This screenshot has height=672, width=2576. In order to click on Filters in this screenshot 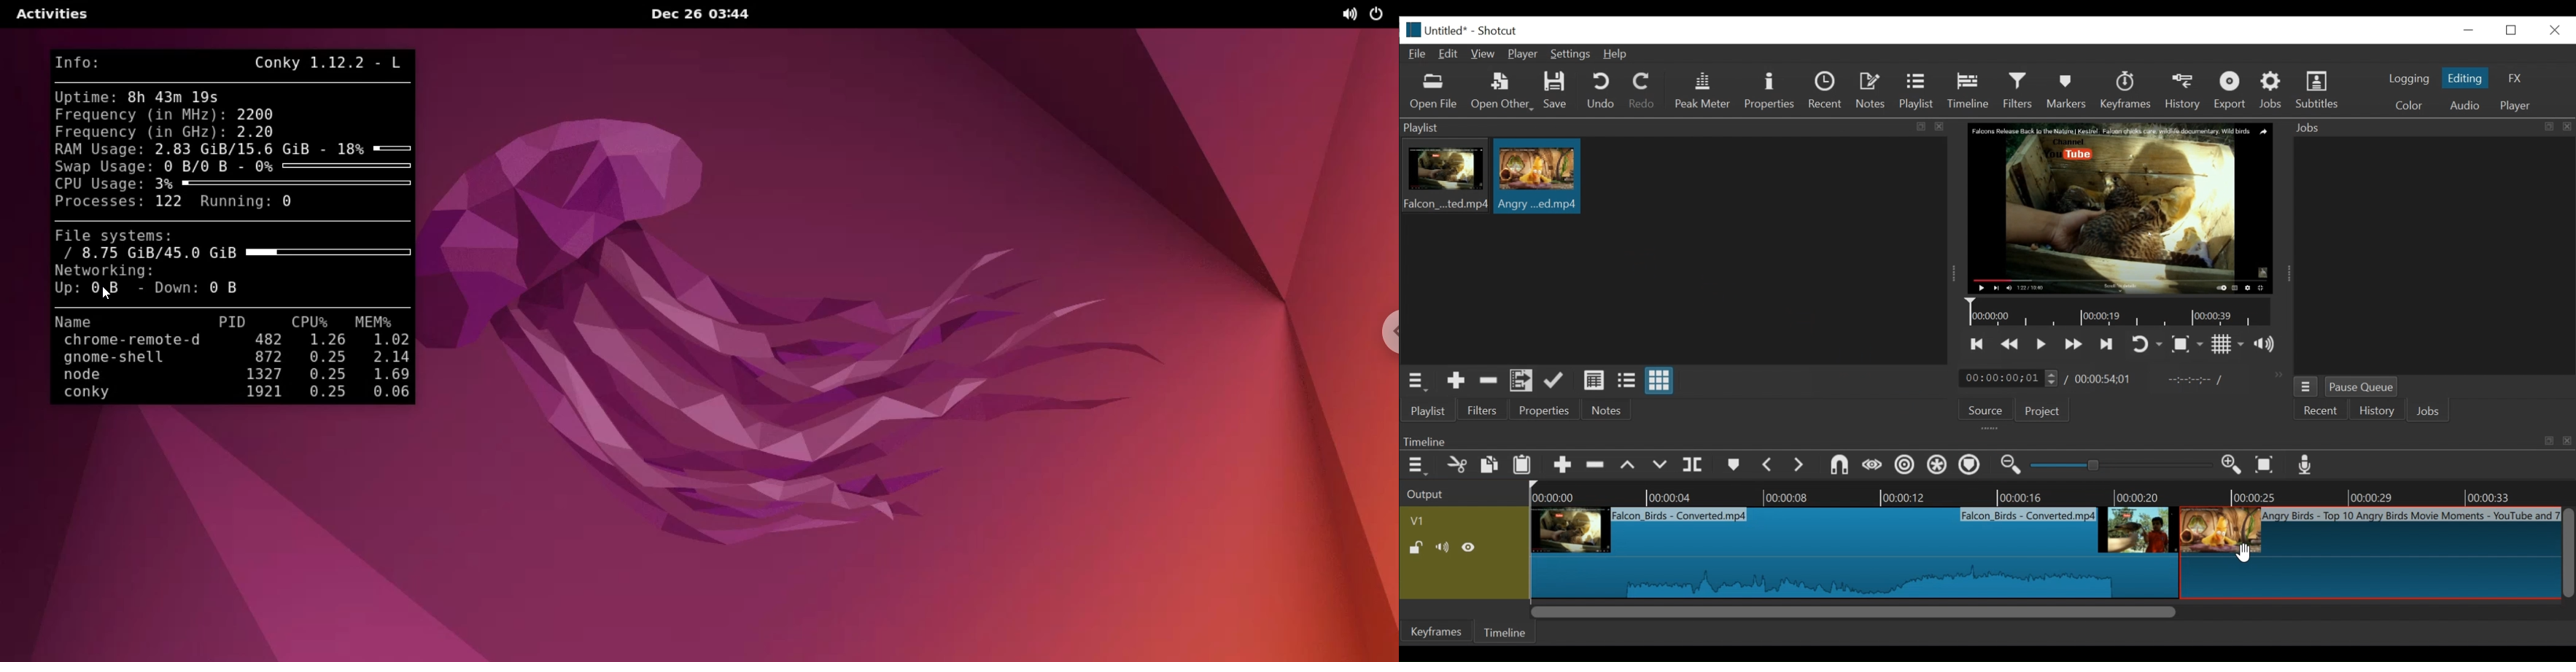, I will do `click(1483, 411)`.